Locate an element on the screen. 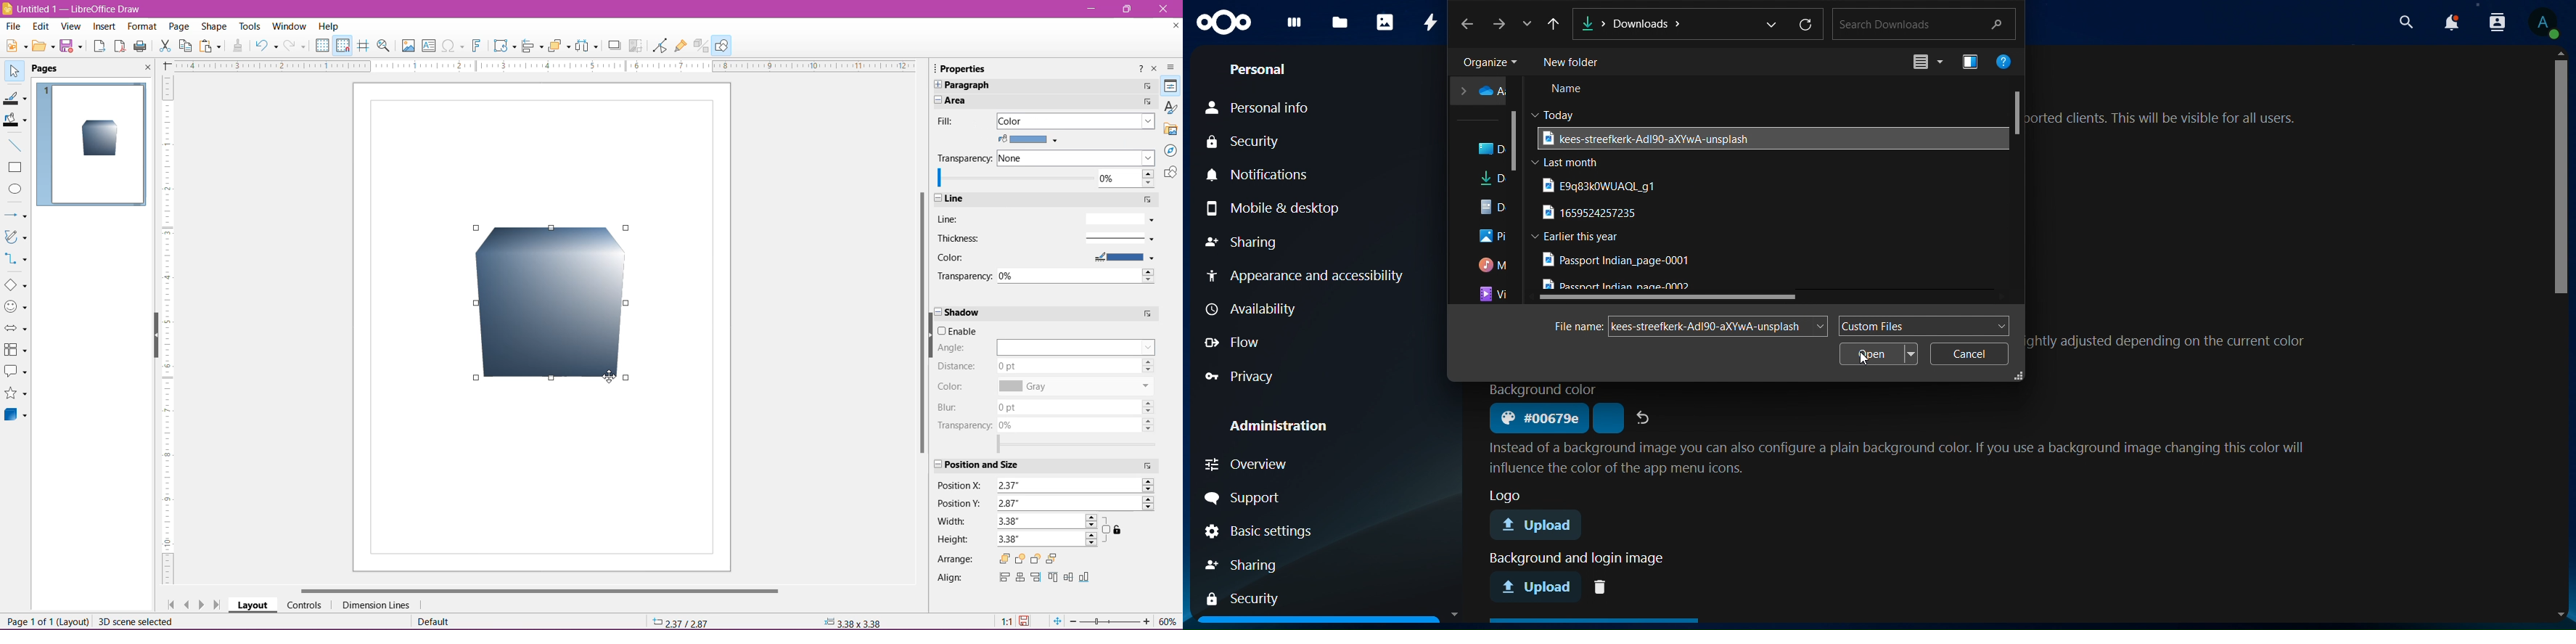 This screenshot has width=2576, height=644. text is located at coordinates (2174, 345).